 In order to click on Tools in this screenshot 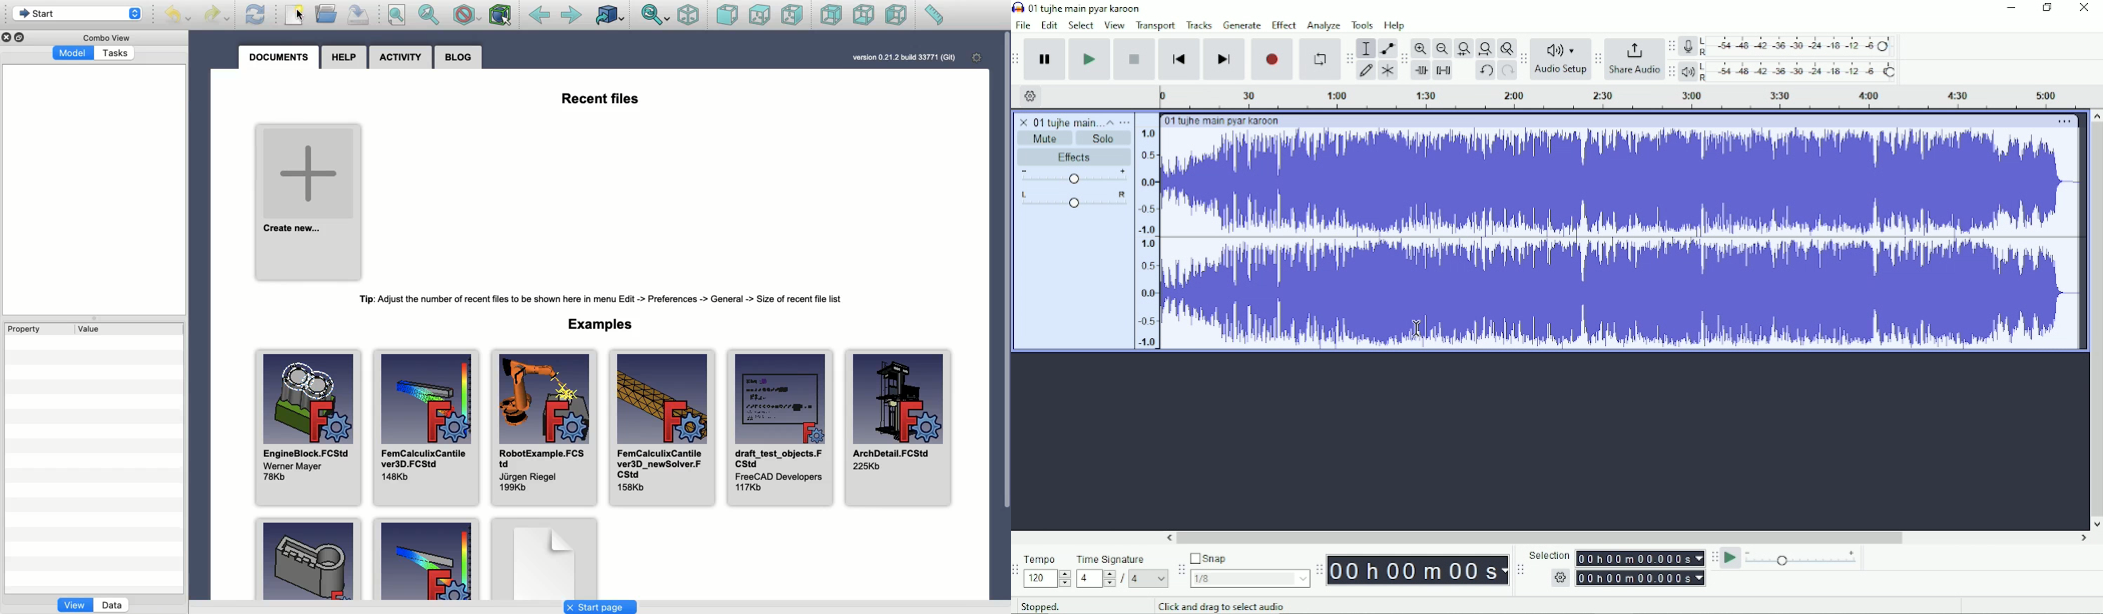, I will do `click(1362, 24)`.